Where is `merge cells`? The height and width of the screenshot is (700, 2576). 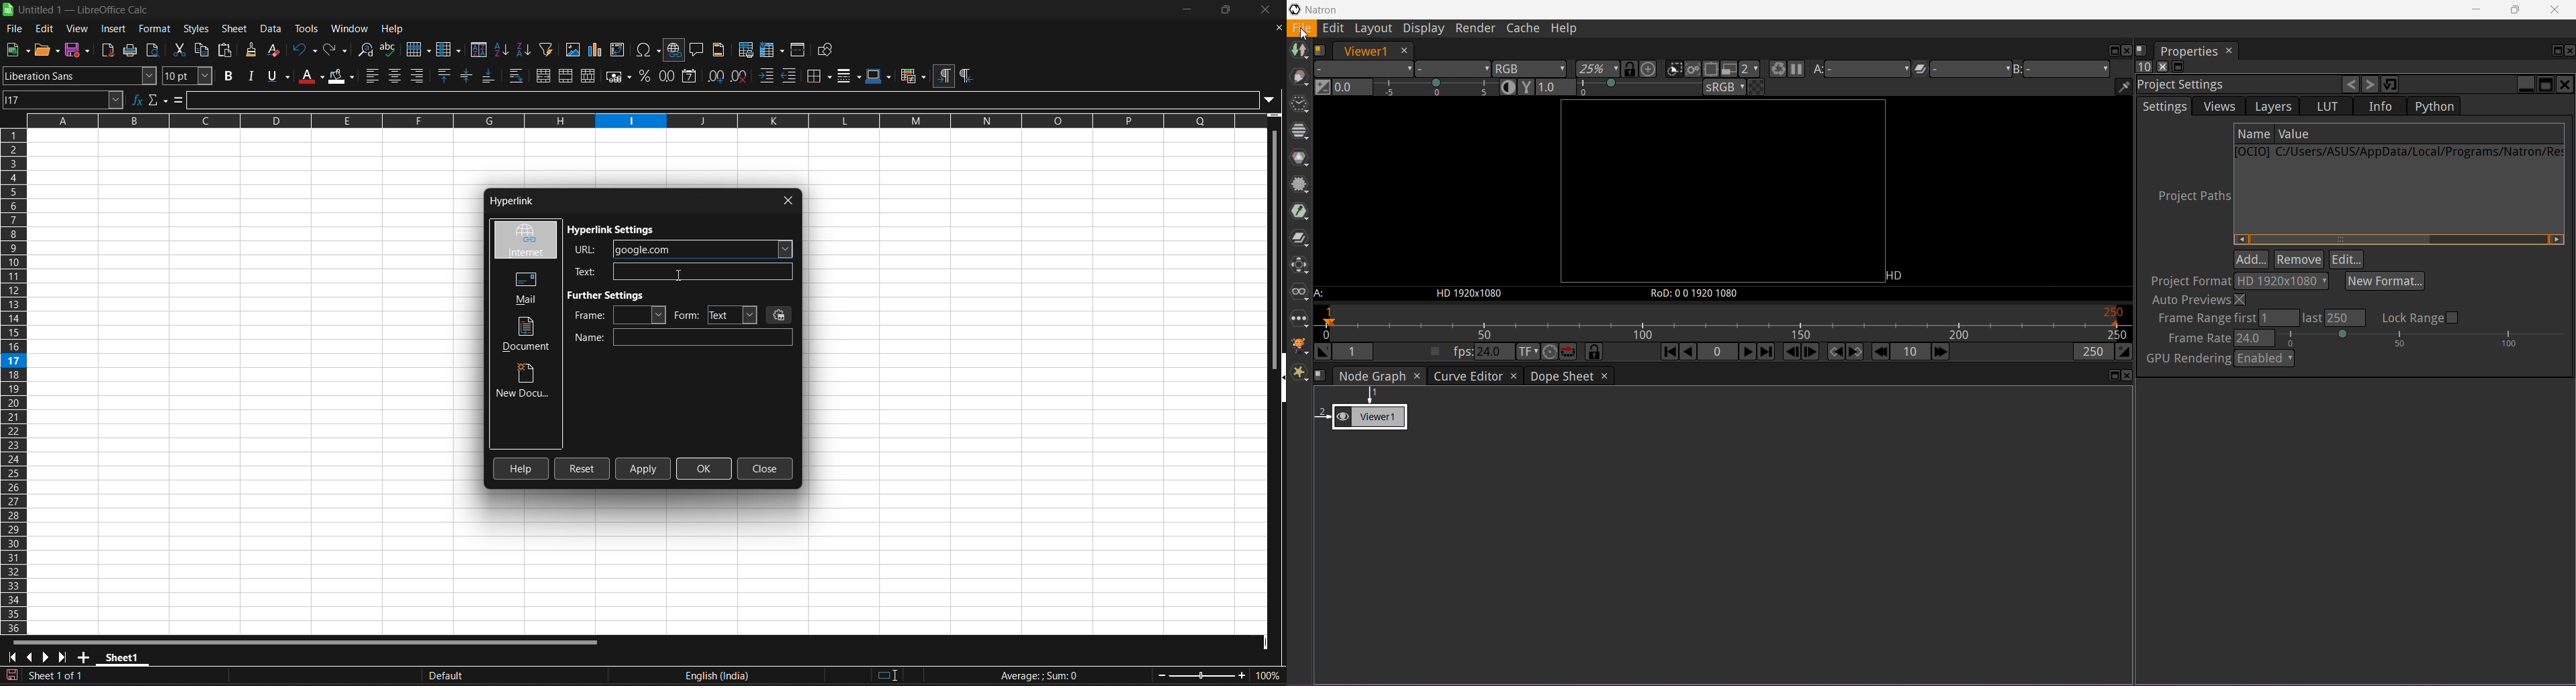 merge cells is located at coordinates (566, 76).